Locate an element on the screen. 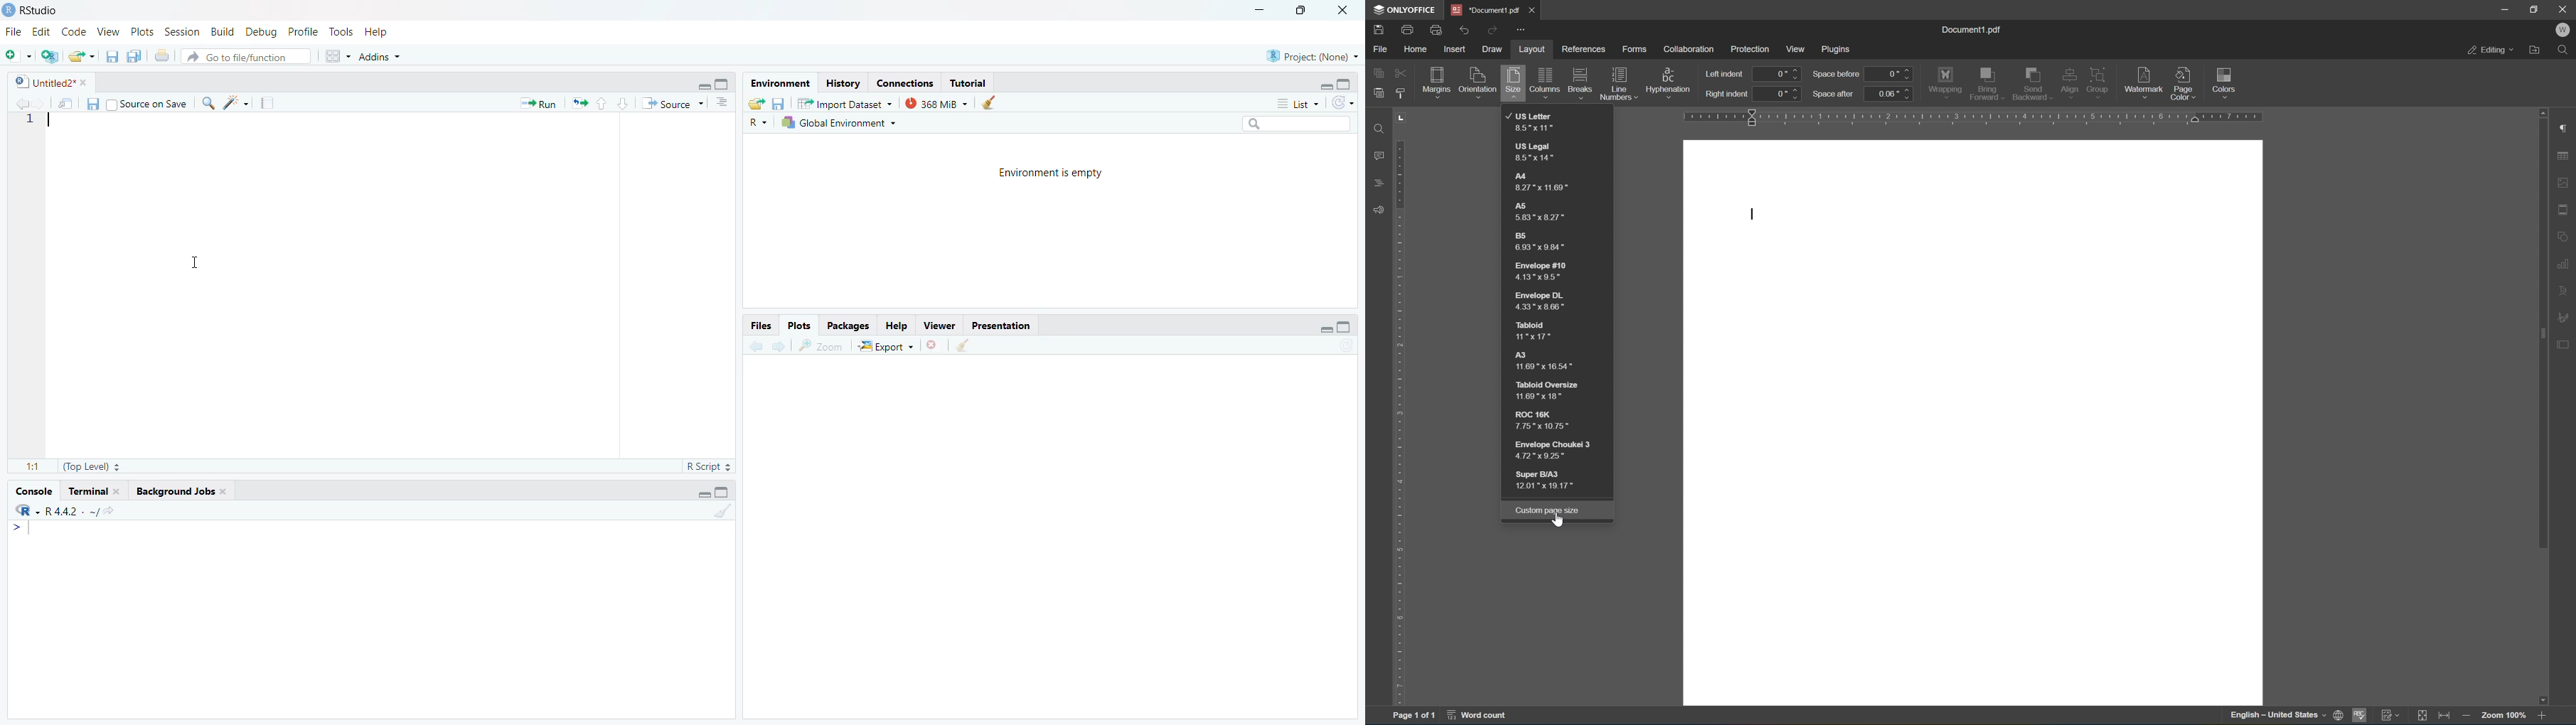  File is located at coordinates (14, 31).